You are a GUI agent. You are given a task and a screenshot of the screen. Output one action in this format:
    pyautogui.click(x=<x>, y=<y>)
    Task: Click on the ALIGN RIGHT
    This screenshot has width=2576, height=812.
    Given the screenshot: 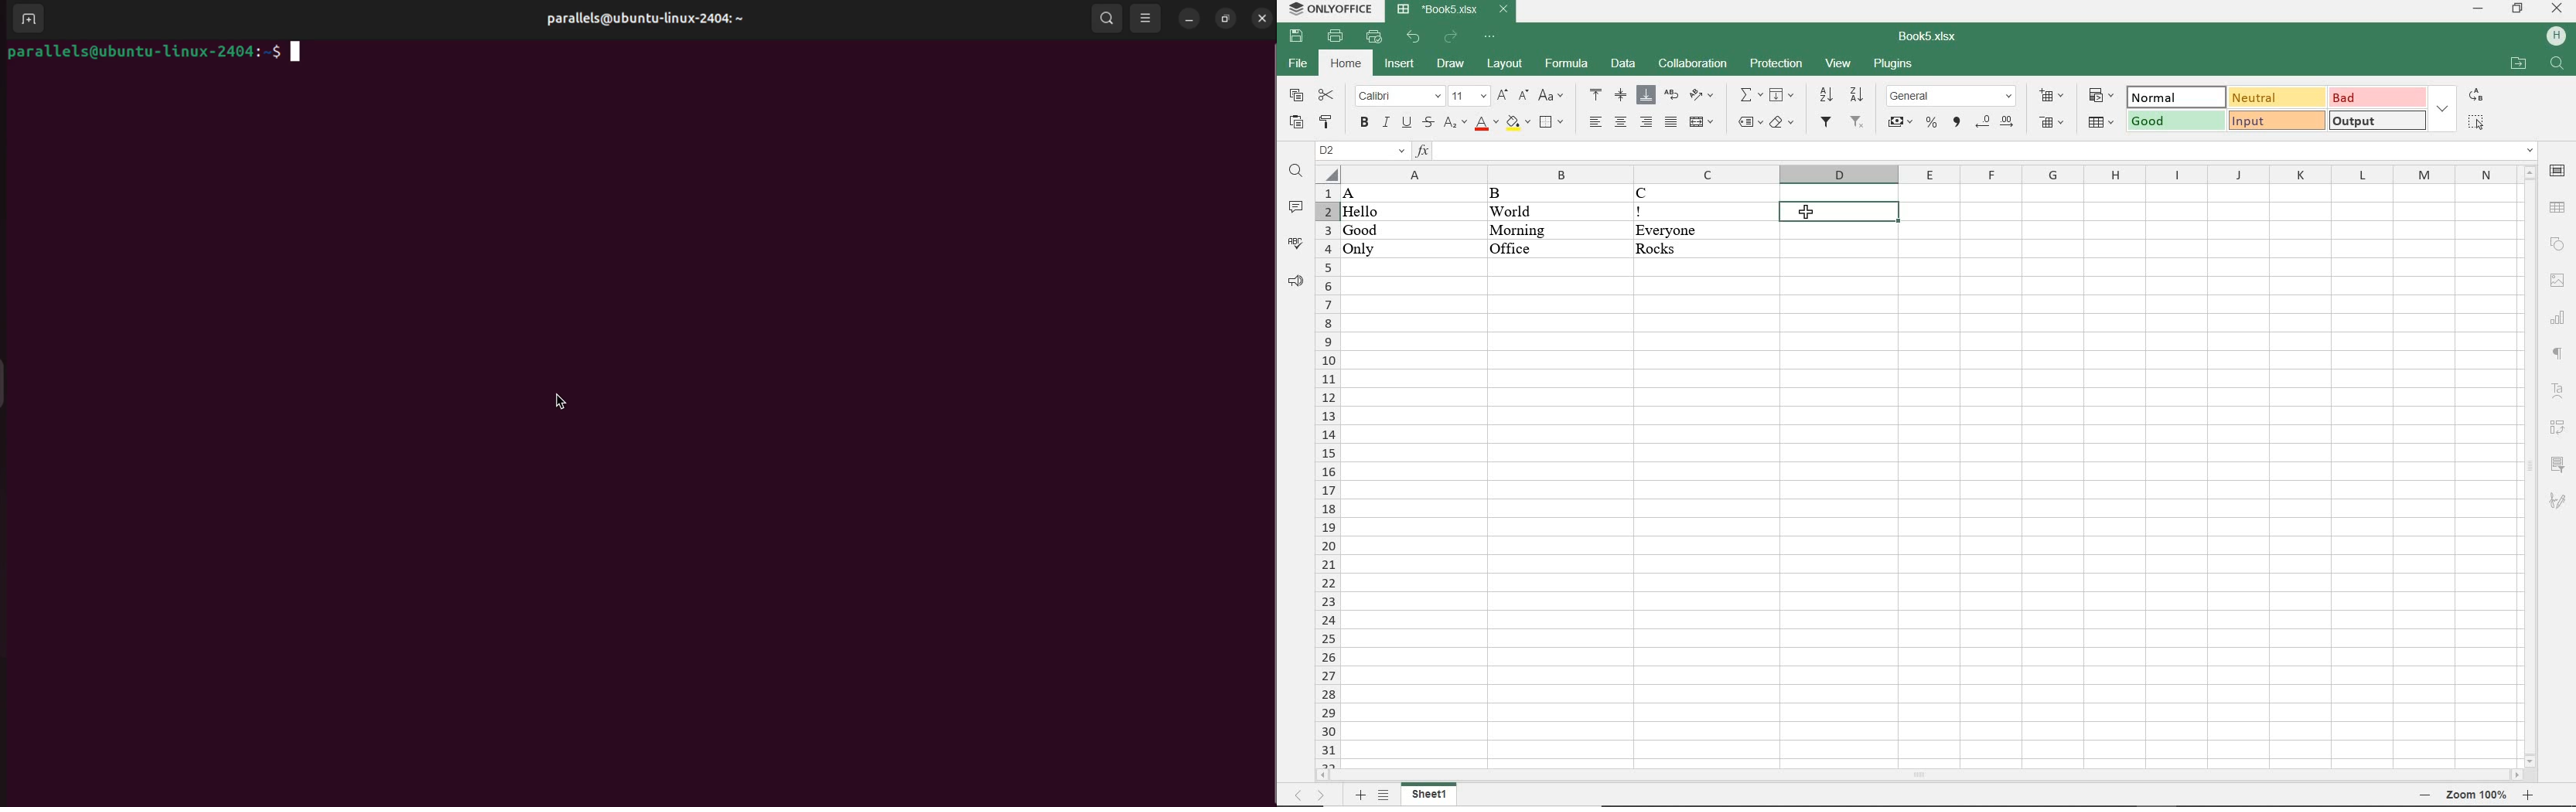 What is the action you would take?
    pyautogui.click(x=1647, y=123)
    